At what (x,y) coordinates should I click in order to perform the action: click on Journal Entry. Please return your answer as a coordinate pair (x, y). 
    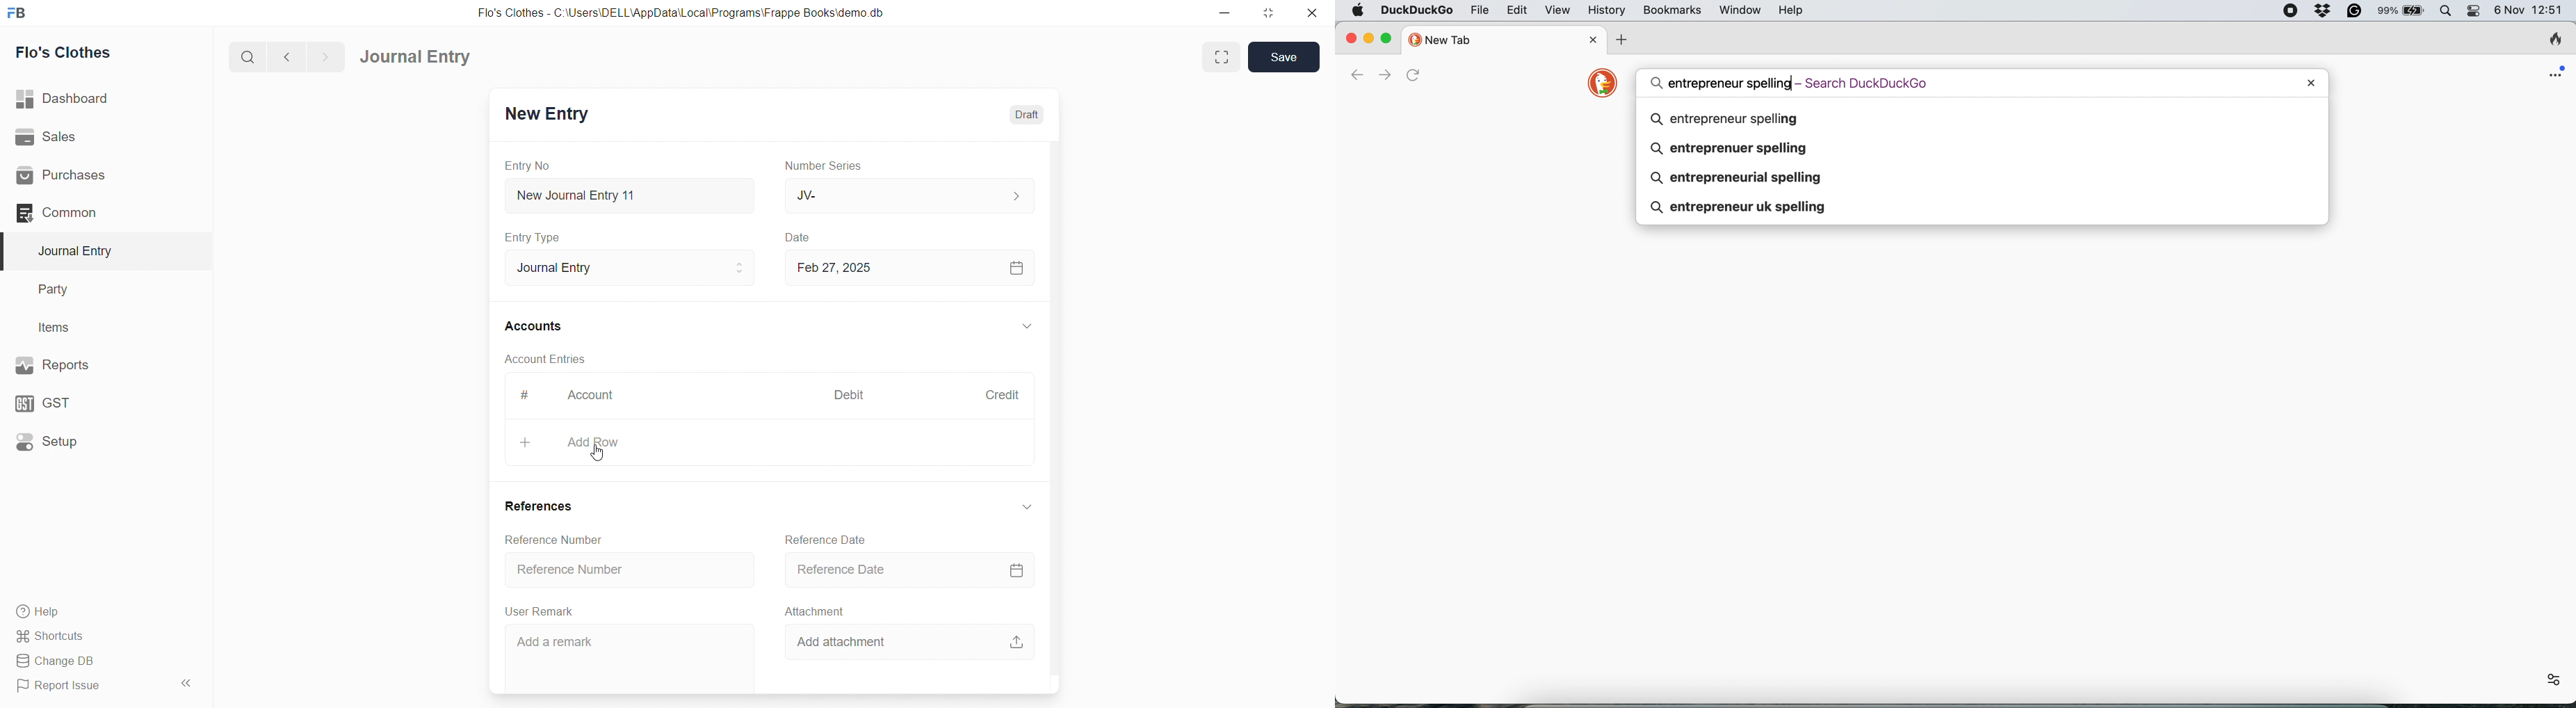
    Looking at the image, I should click on (416, 56).